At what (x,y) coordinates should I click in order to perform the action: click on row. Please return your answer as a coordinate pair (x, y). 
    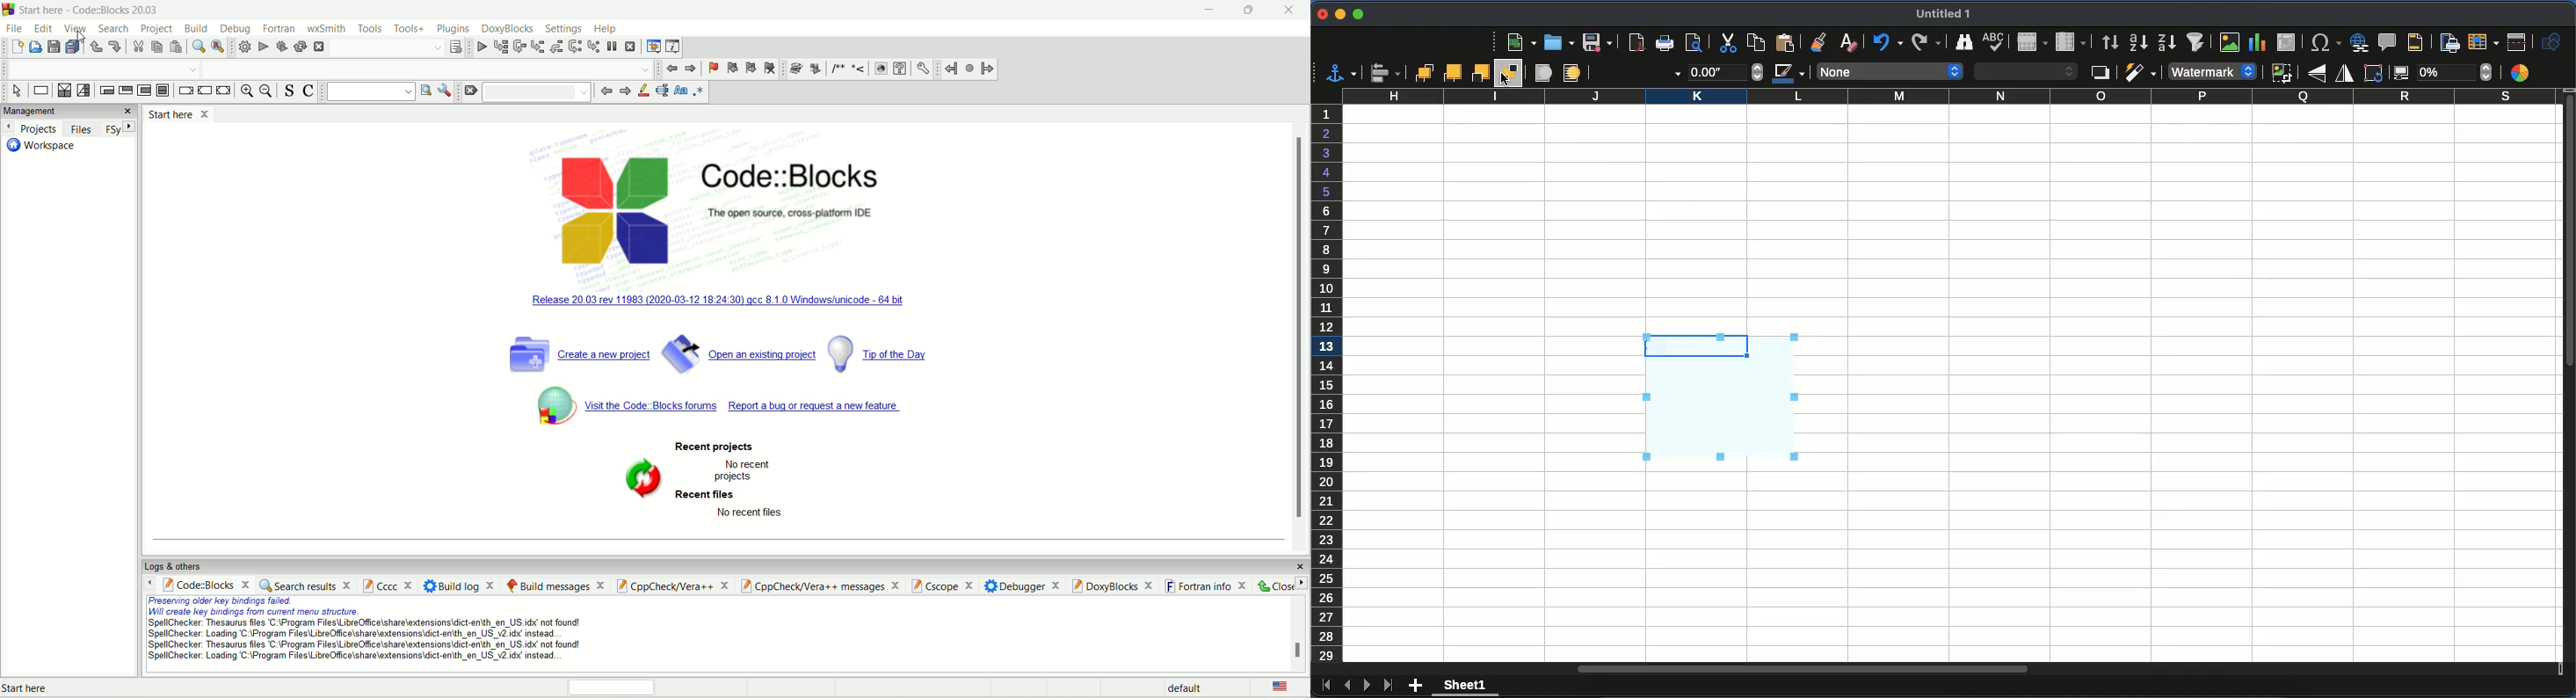
    Looking at the image, I should click on (2032, 43).